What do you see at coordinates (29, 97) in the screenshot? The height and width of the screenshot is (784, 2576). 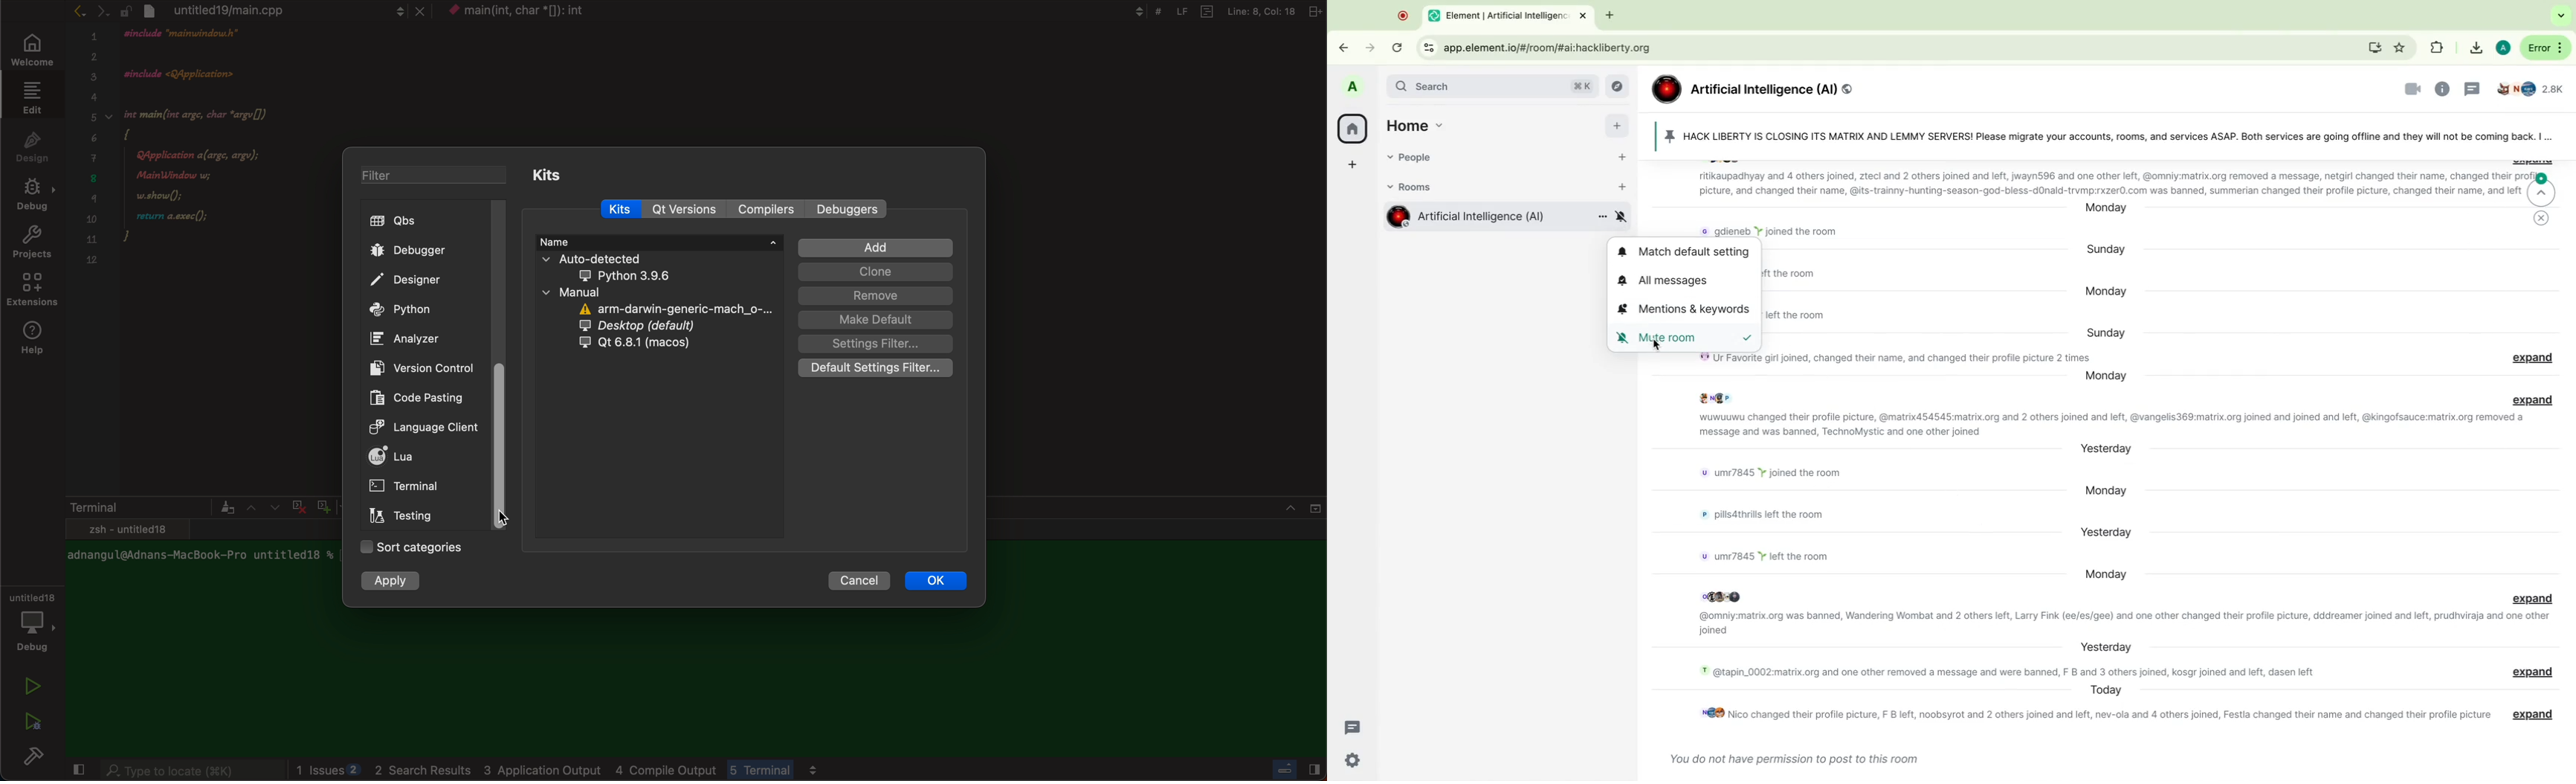 I see `edit` at bounding box center [29, 97].